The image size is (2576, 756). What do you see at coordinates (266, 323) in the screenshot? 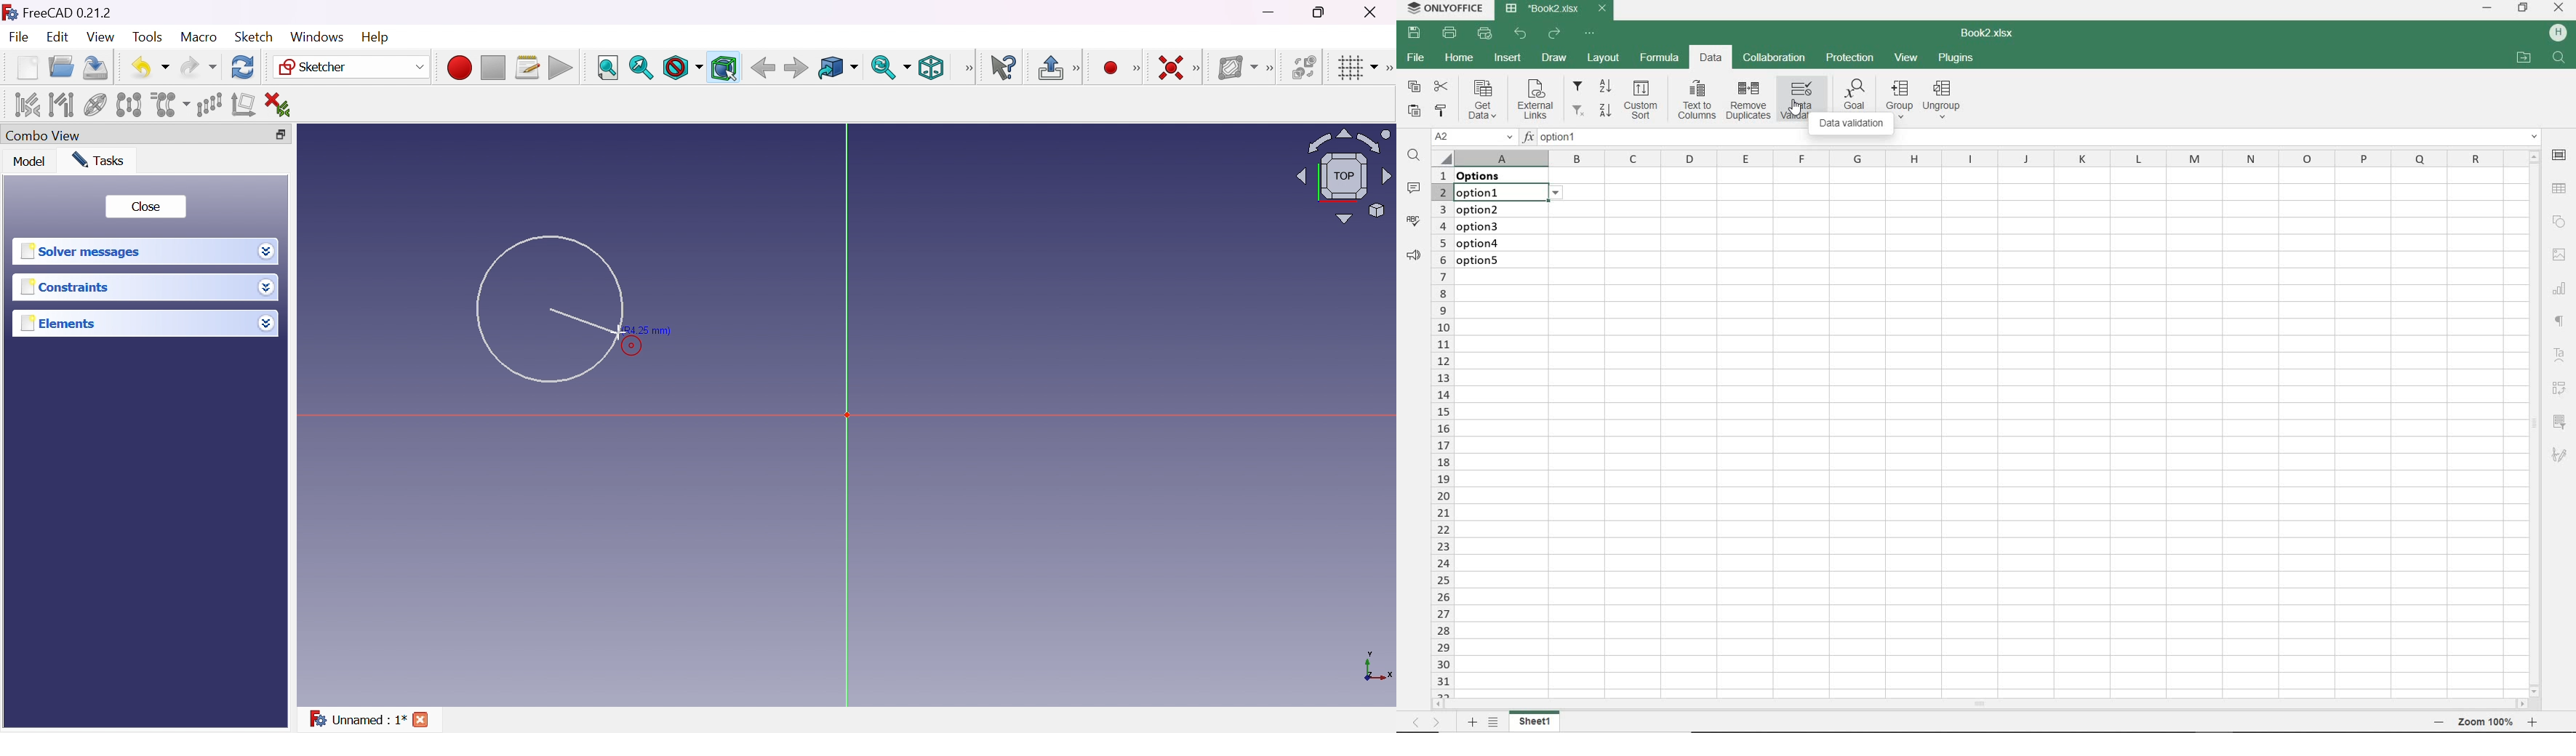
I see `Drop down` at bounding box center [266, 323].